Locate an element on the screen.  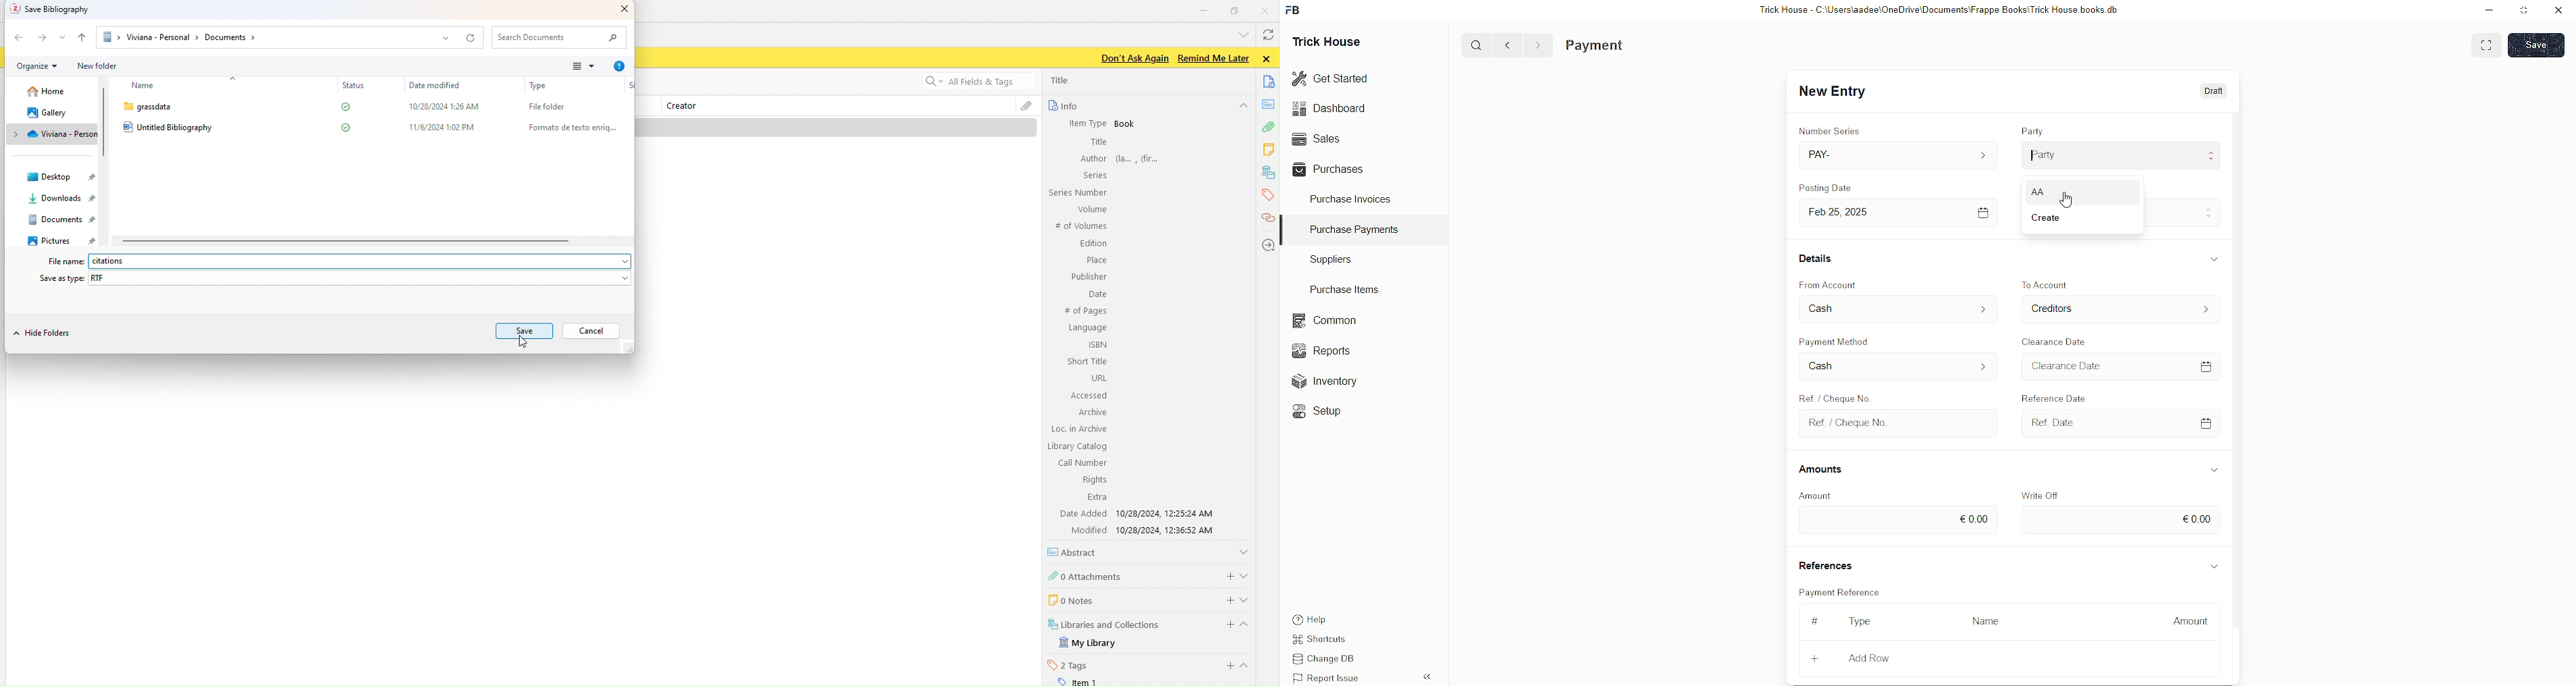
Call Number is located at coordinates (1082, 462).